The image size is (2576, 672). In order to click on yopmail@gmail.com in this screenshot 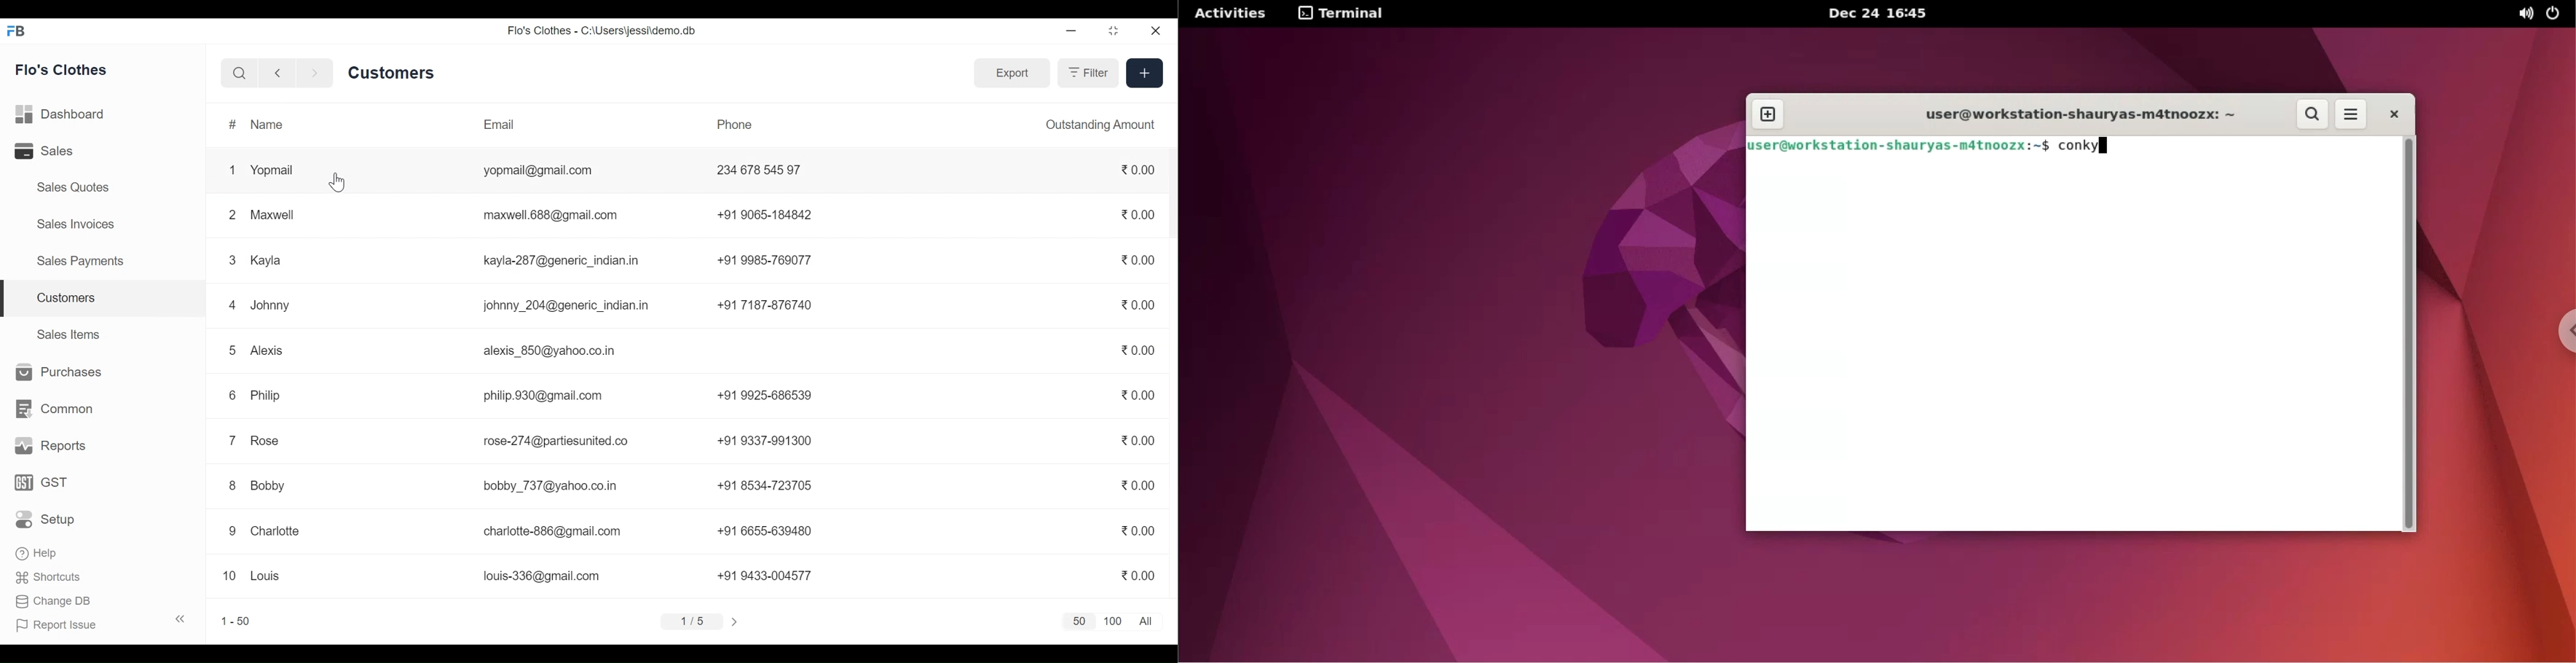, I will do `click(539, 171)`.